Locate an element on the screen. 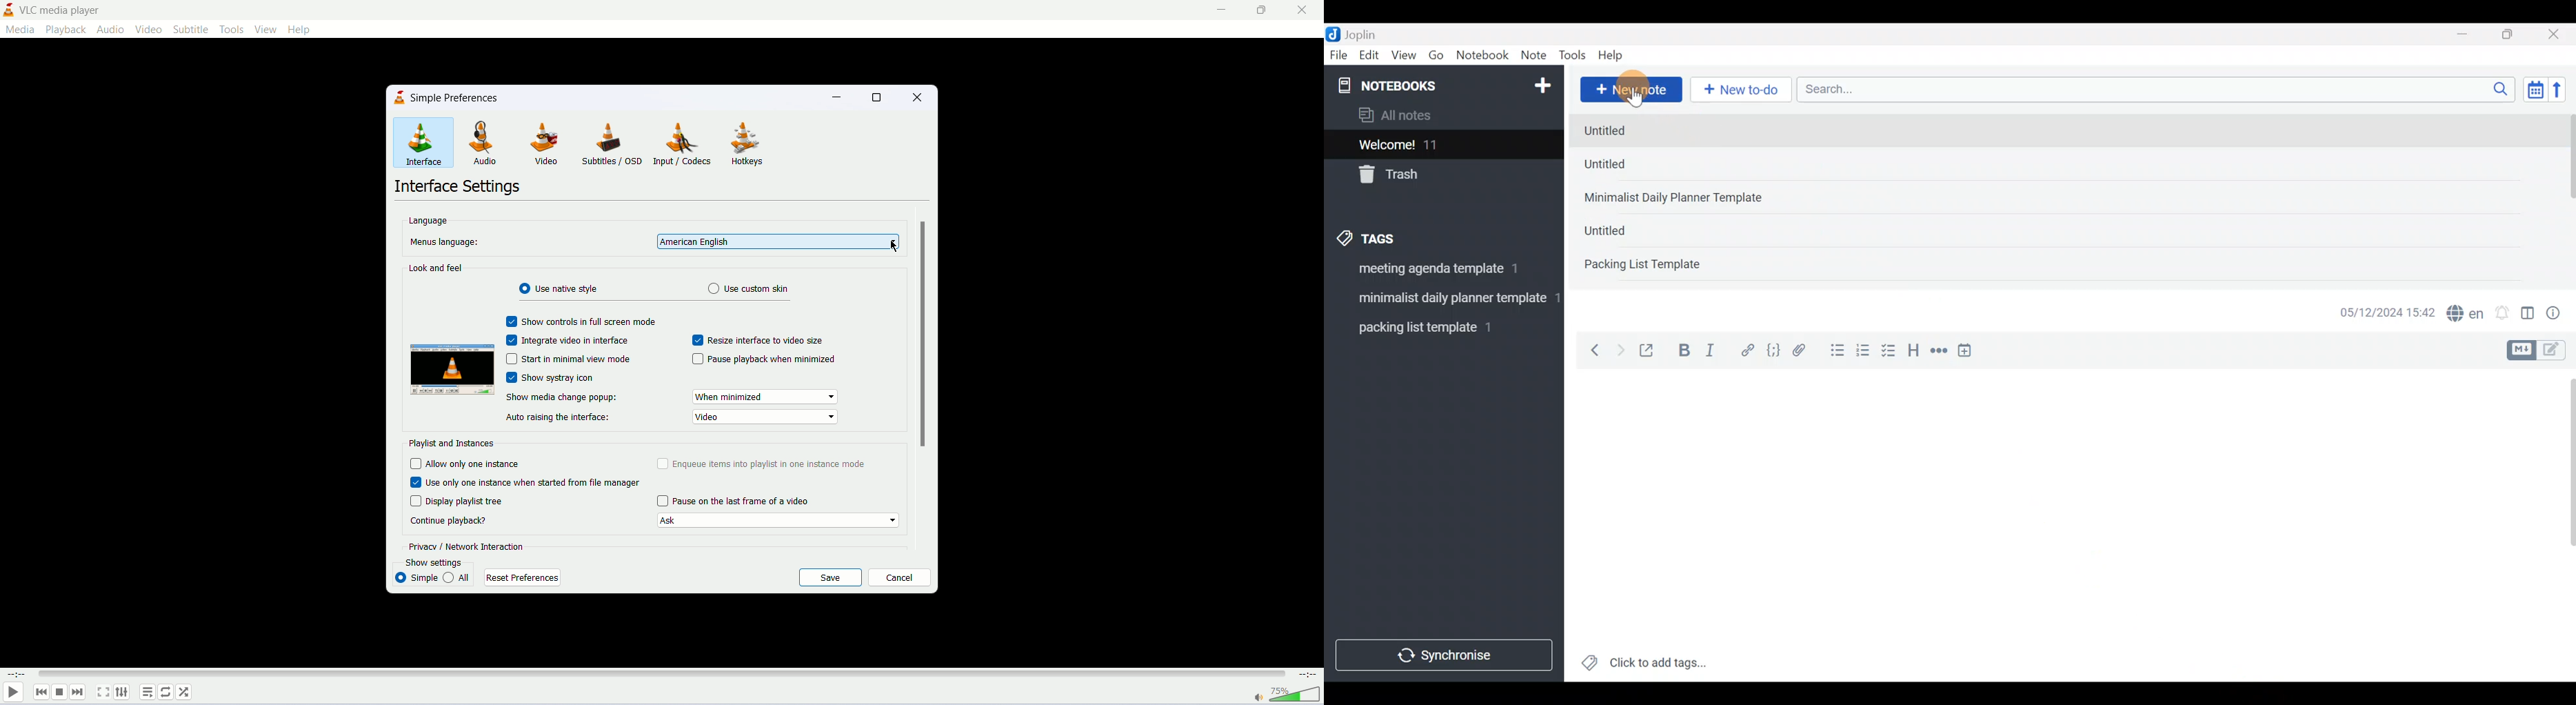 This screenshot has height=728, width=2576. media is located at coordinates (20, 30).